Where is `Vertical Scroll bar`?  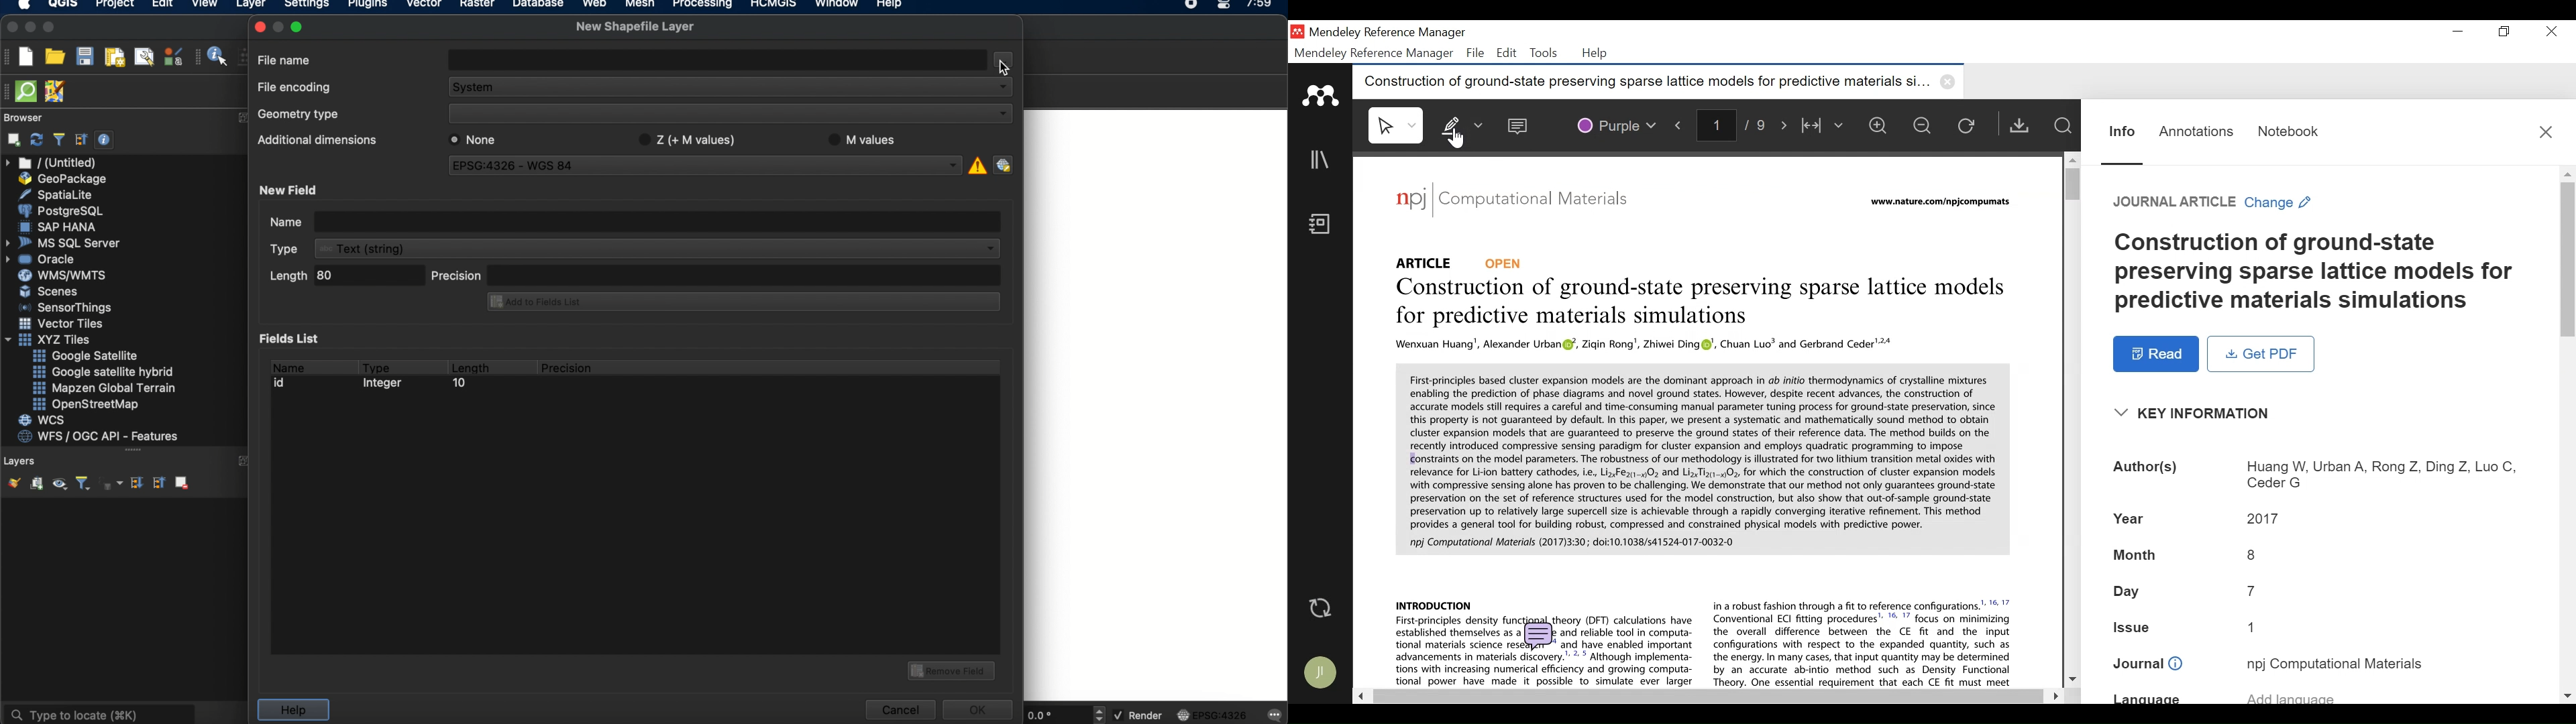
Vertical Scroll bar is located at coordinates (2068, 183).